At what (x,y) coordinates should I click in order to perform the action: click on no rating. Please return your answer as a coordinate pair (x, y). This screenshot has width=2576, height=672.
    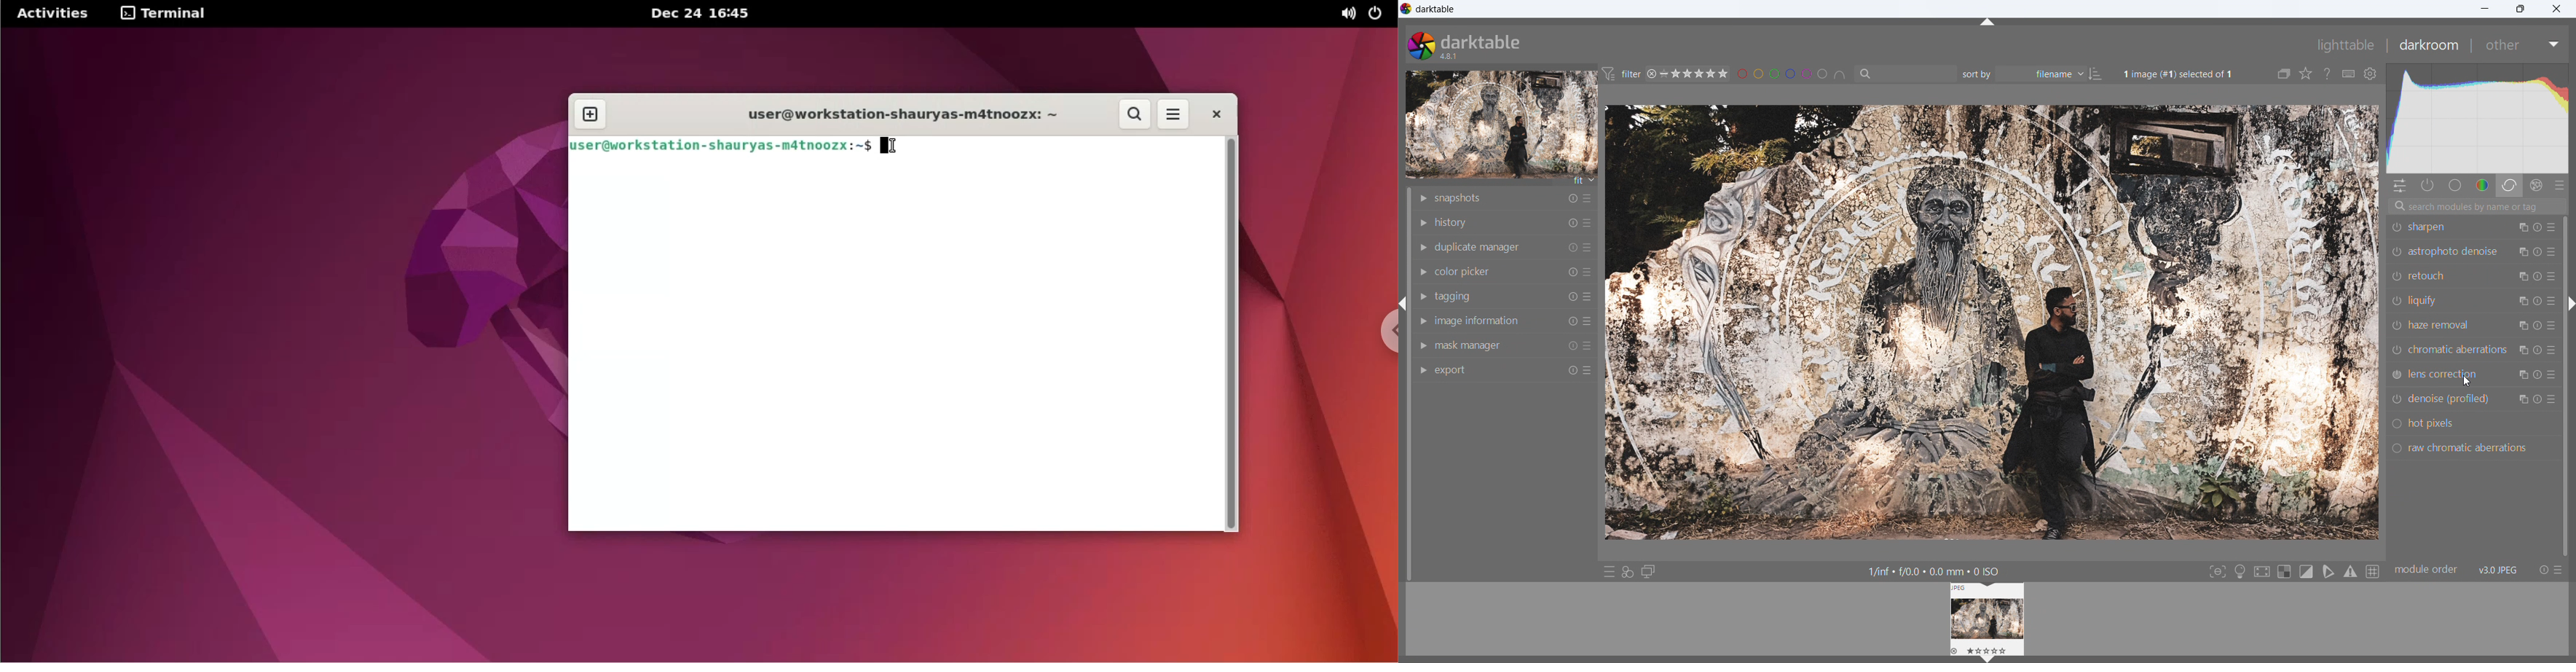
    Looking at the image, I should click on (1667, 75).